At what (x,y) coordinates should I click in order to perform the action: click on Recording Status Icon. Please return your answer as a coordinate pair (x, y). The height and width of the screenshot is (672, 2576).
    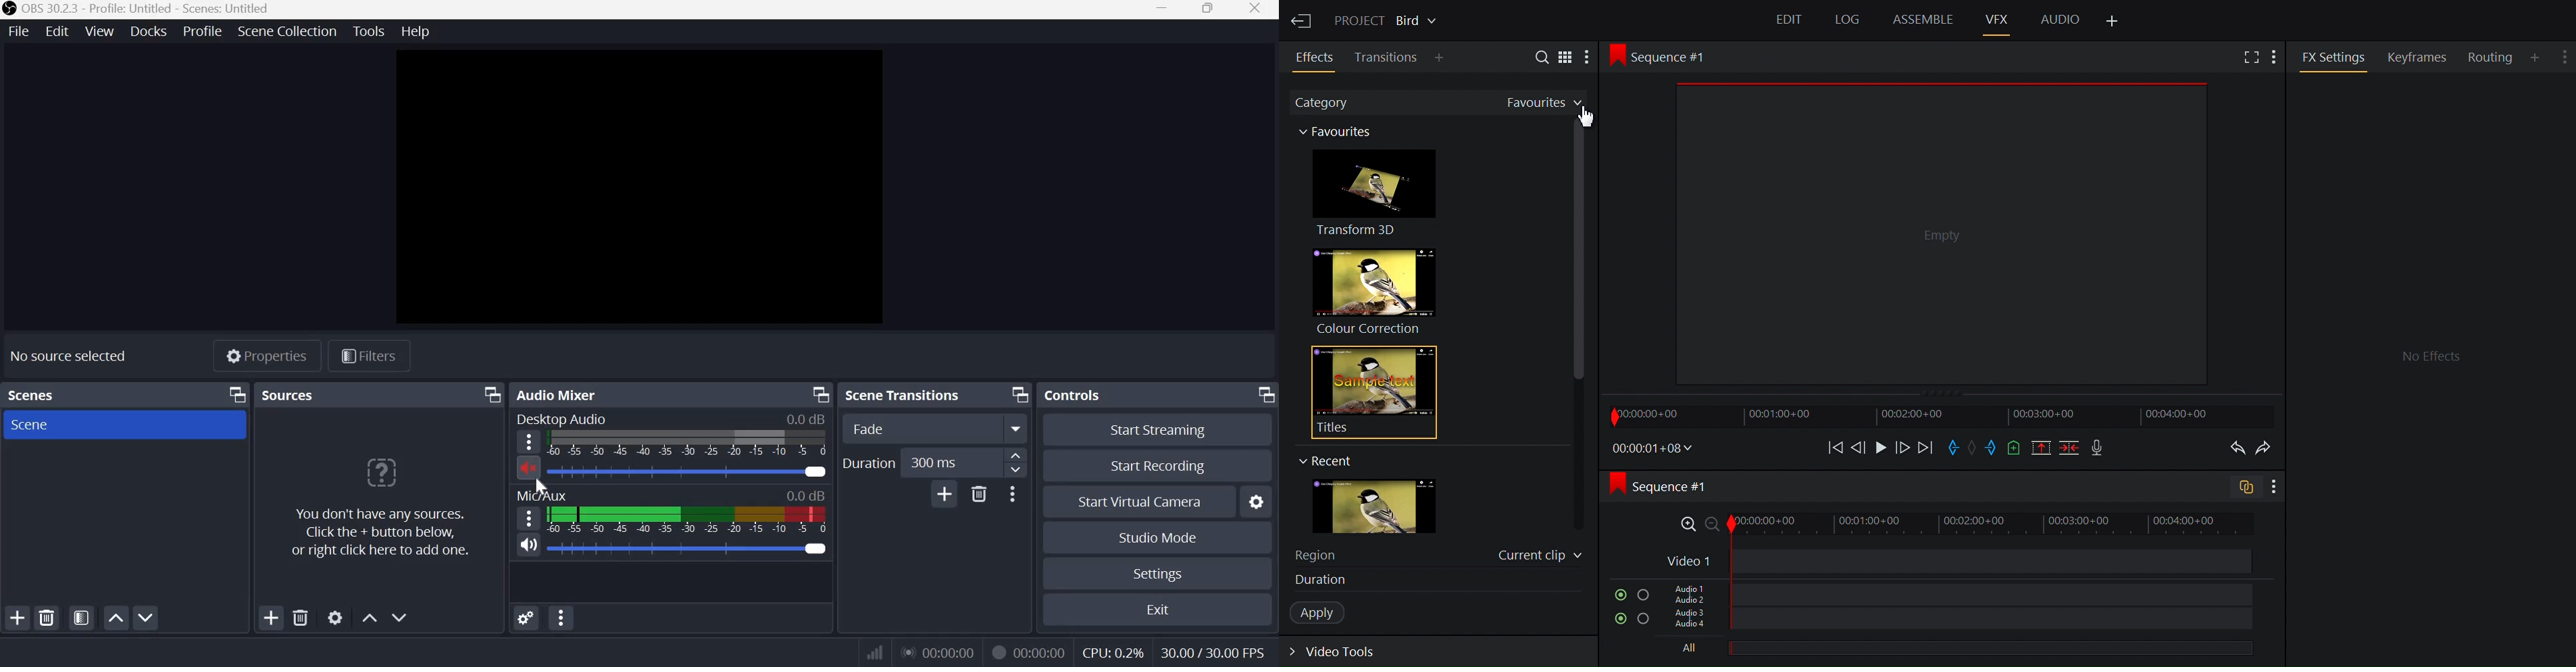
    Looking at the image, I should click on (999, 653).